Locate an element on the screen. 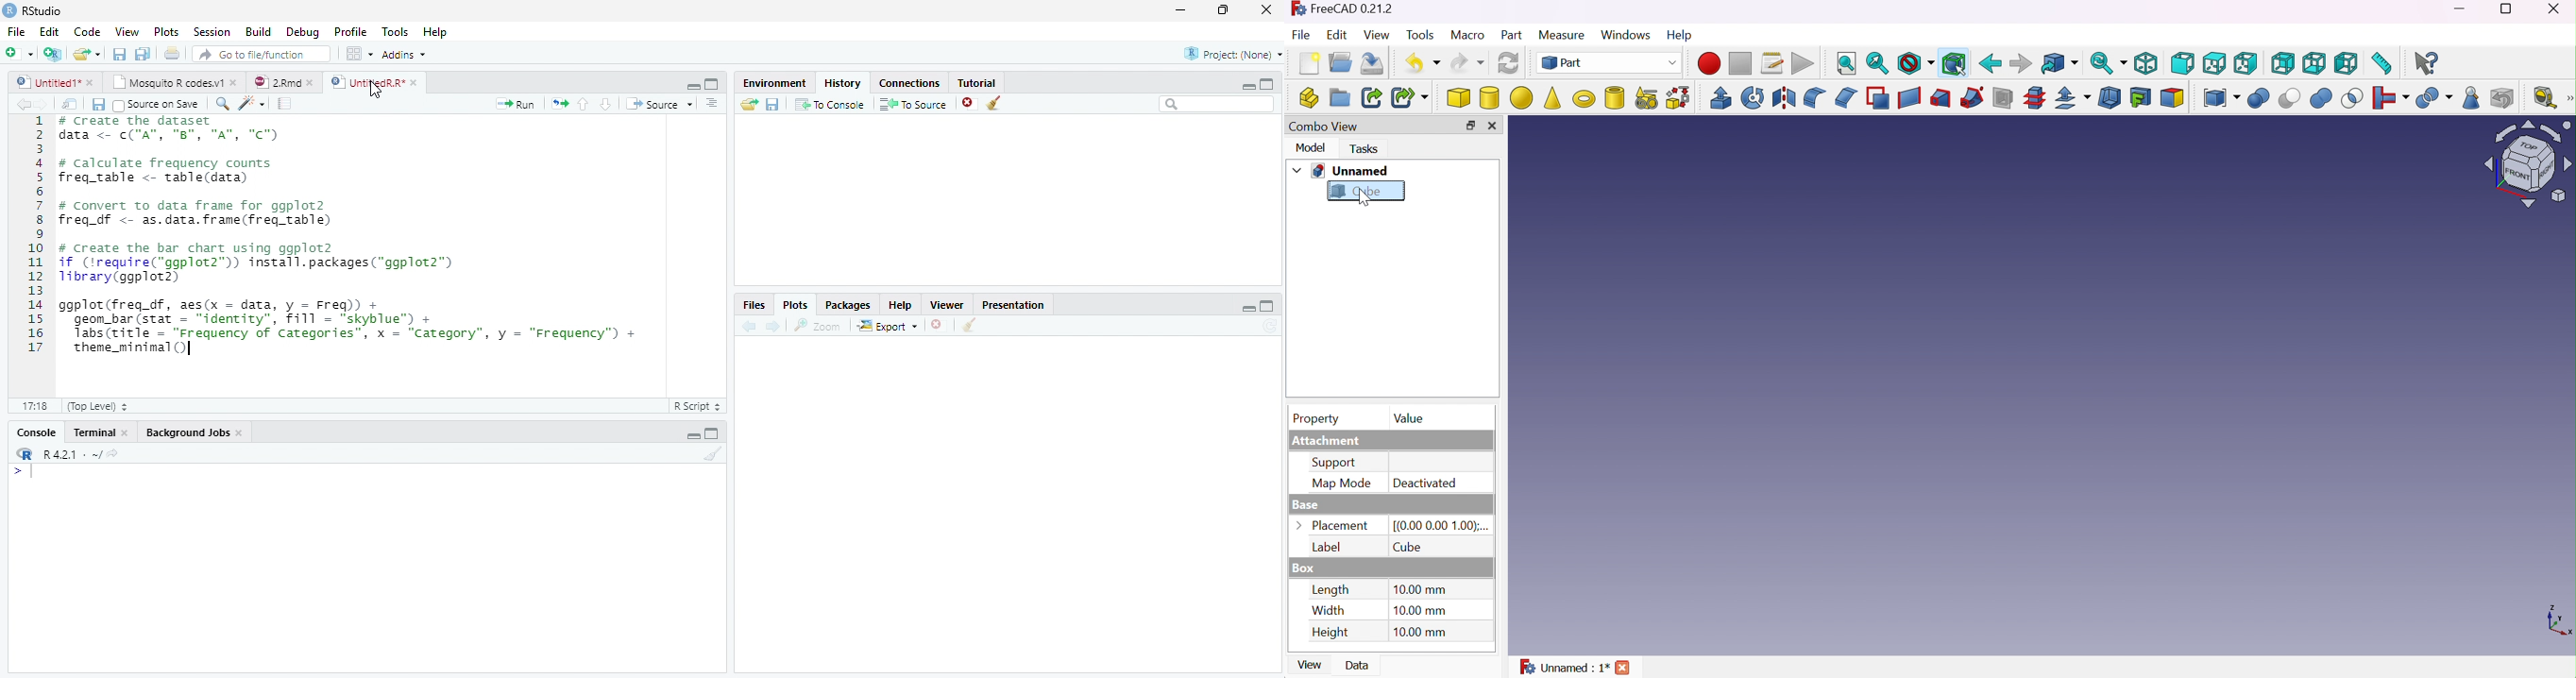  Minimize is located at coordinates (1247, 87).